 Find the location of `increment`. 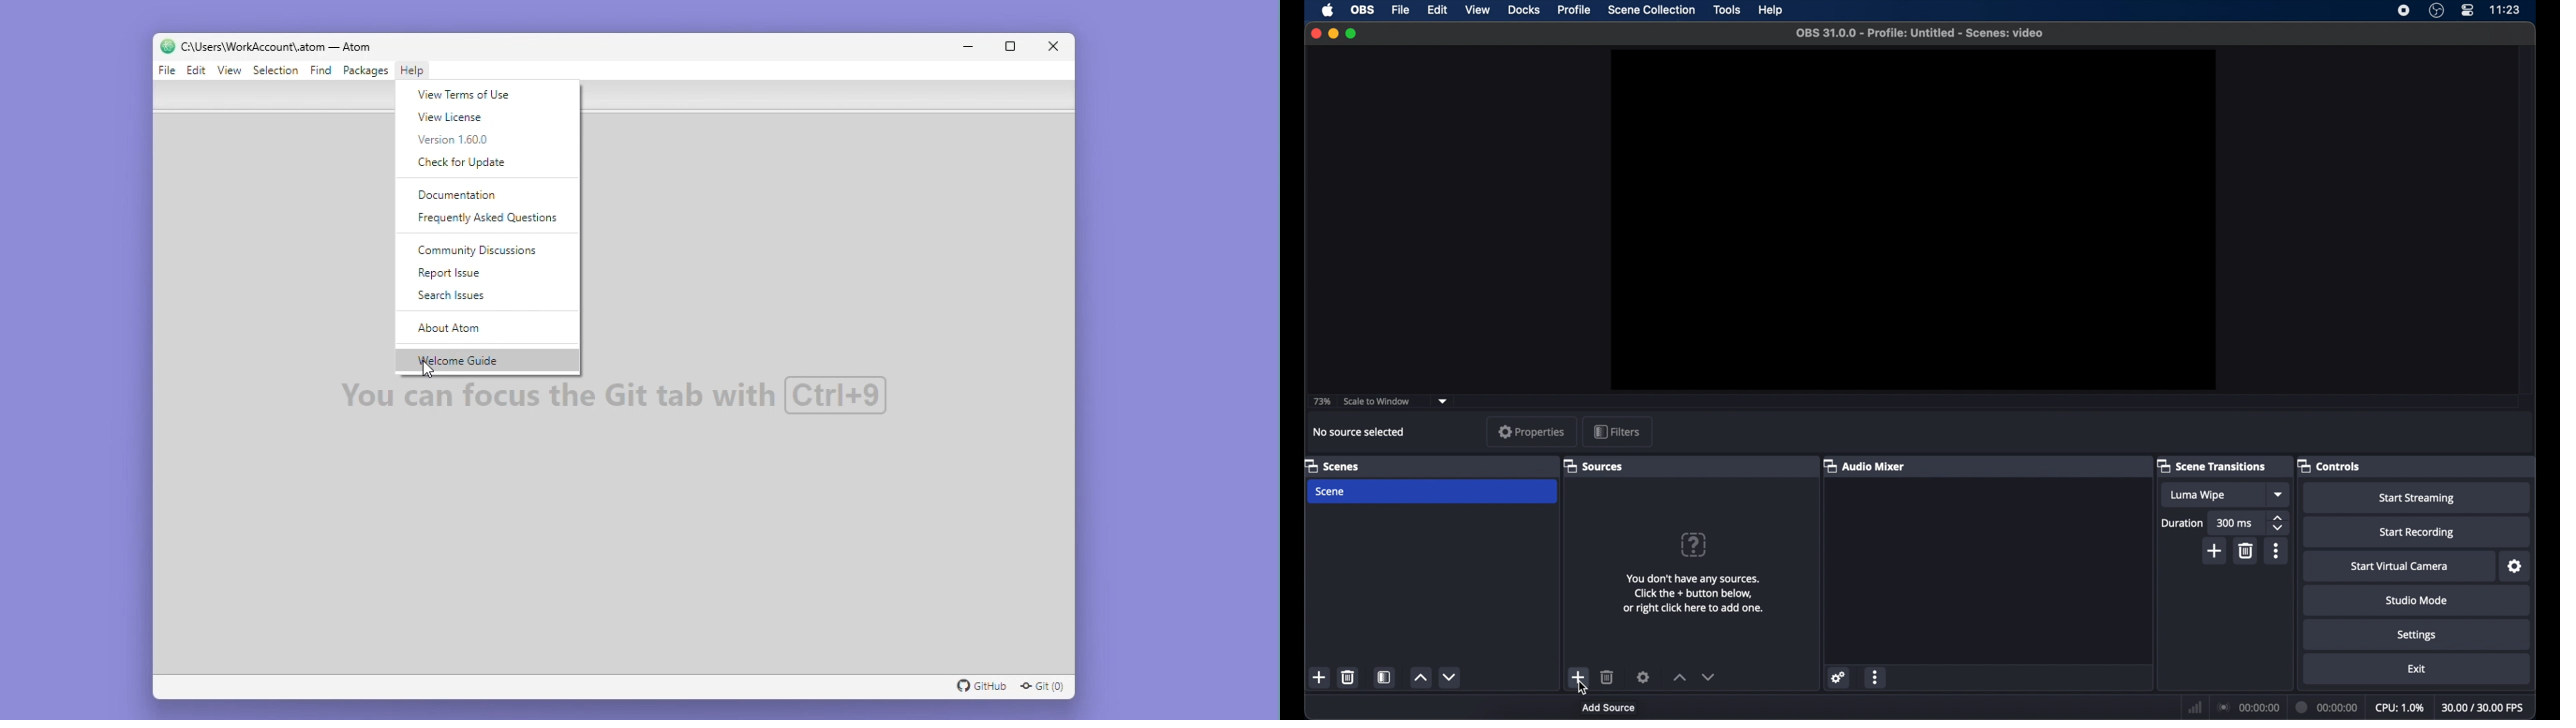

increment is located at coordinates (1420, 678).